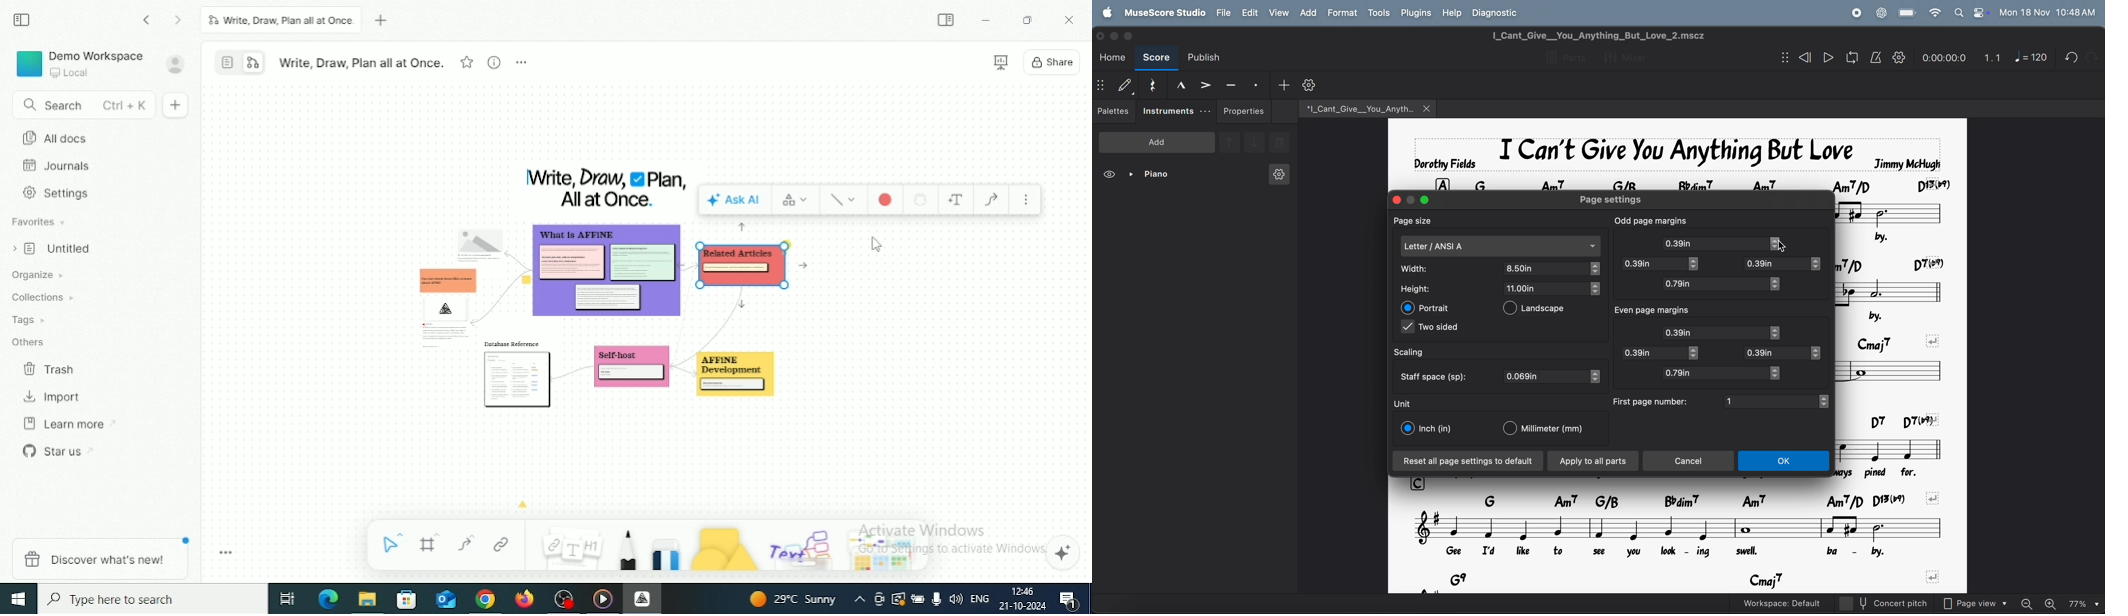 This screenshot has height=616, width=2128. What do you see at coordinates (1776, 264) in the screenshot?
I see `0.39in` at bounding box center [1776, 264].